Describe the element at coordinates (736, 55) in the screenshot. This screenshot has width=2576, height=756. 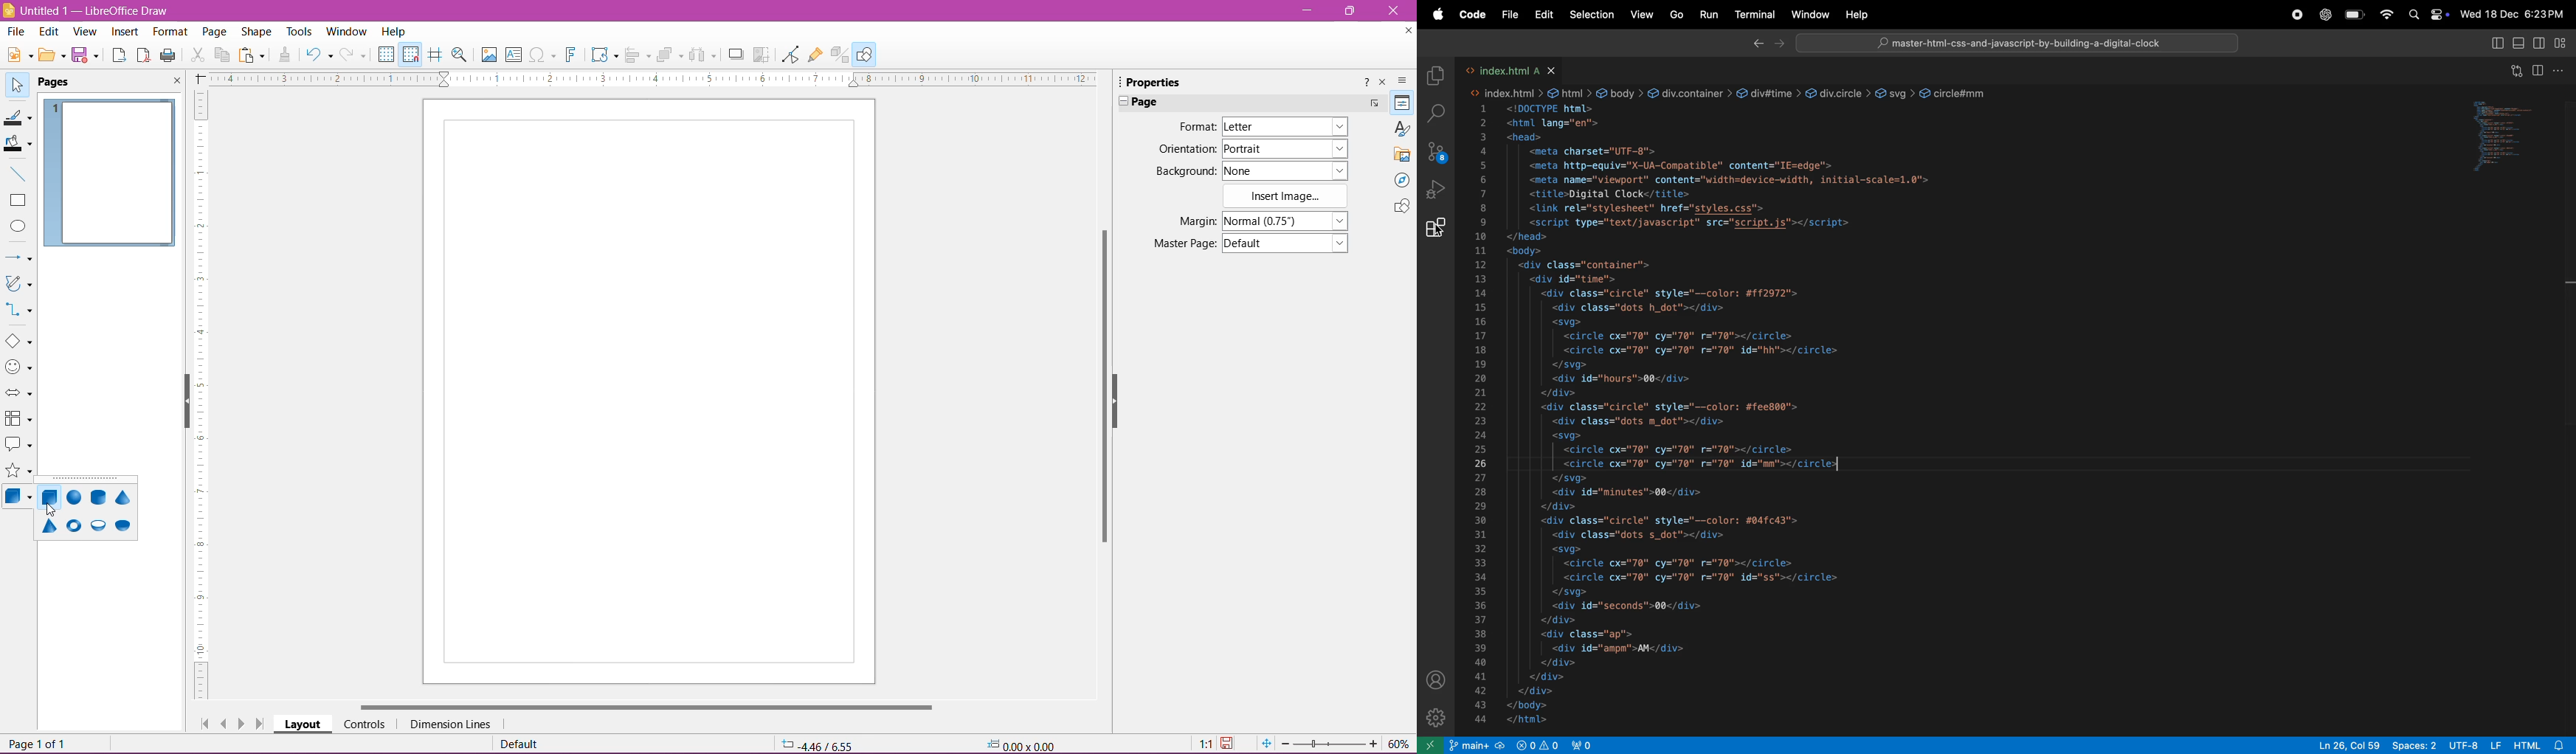
I see `Shadow` at that location.